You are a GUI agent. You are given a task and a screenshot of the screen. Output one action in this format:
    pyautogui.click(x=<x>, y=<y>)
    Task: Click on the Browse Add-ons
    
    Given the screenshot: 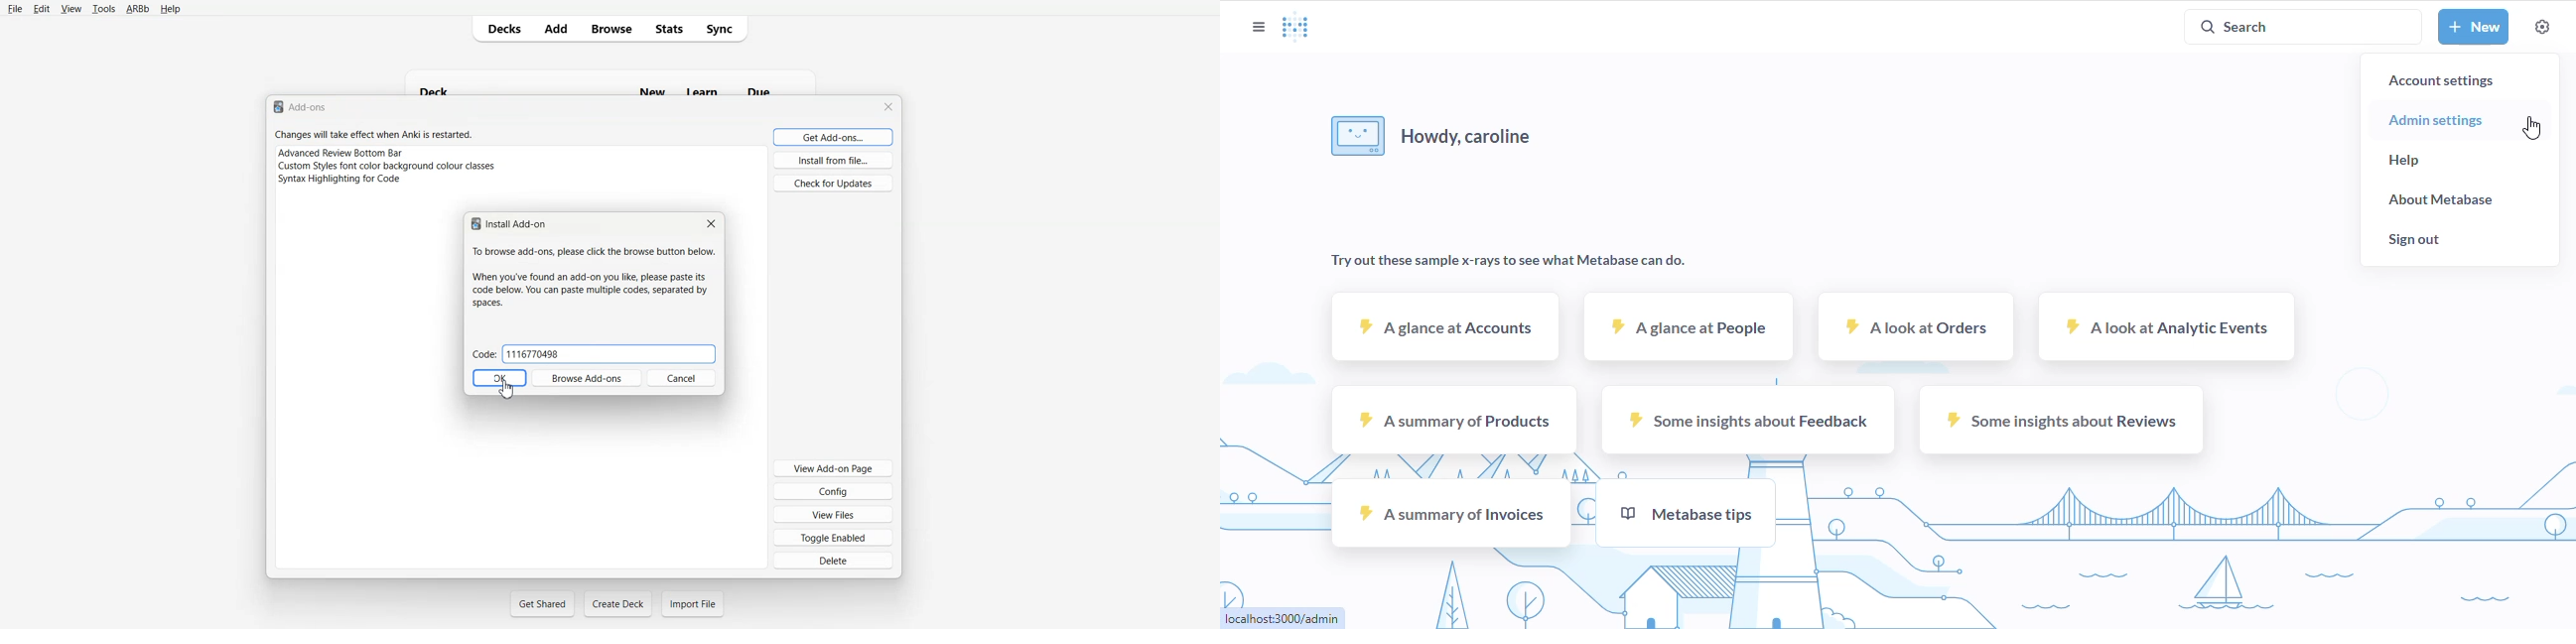 What is the action you would take?
    pyautogui.click(x=587, y=377)
    